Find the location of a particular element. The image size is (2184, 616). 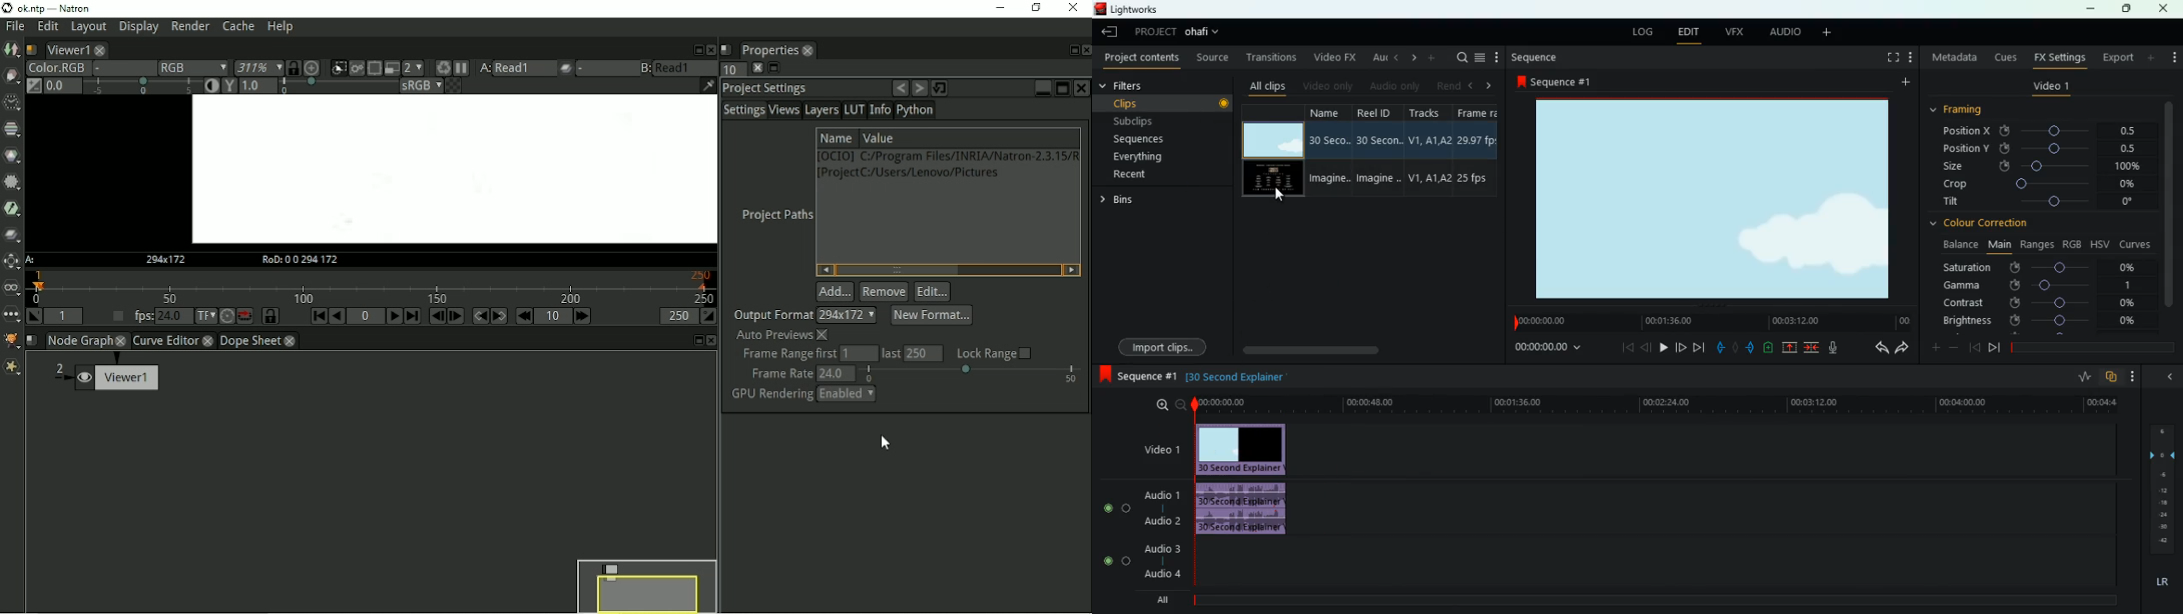

log is located at coordinates (1643, 33).